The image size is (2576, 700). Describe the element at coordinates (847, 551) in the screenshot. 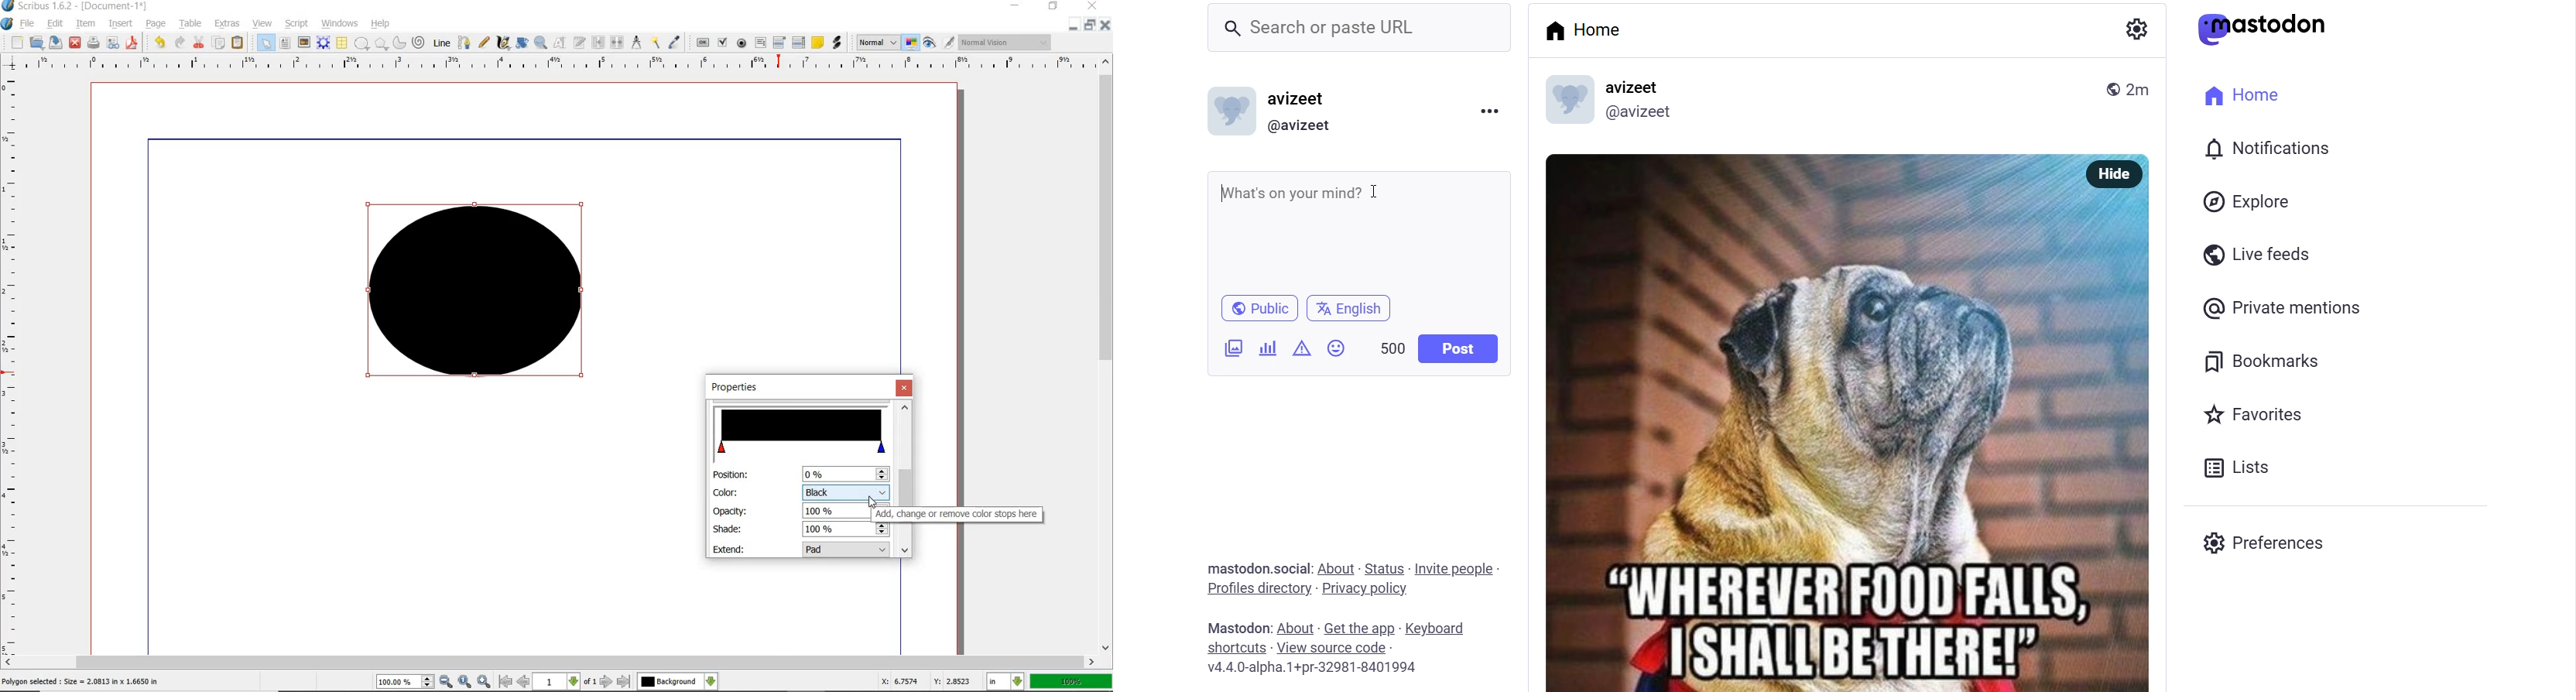

I see `extend` at that location.